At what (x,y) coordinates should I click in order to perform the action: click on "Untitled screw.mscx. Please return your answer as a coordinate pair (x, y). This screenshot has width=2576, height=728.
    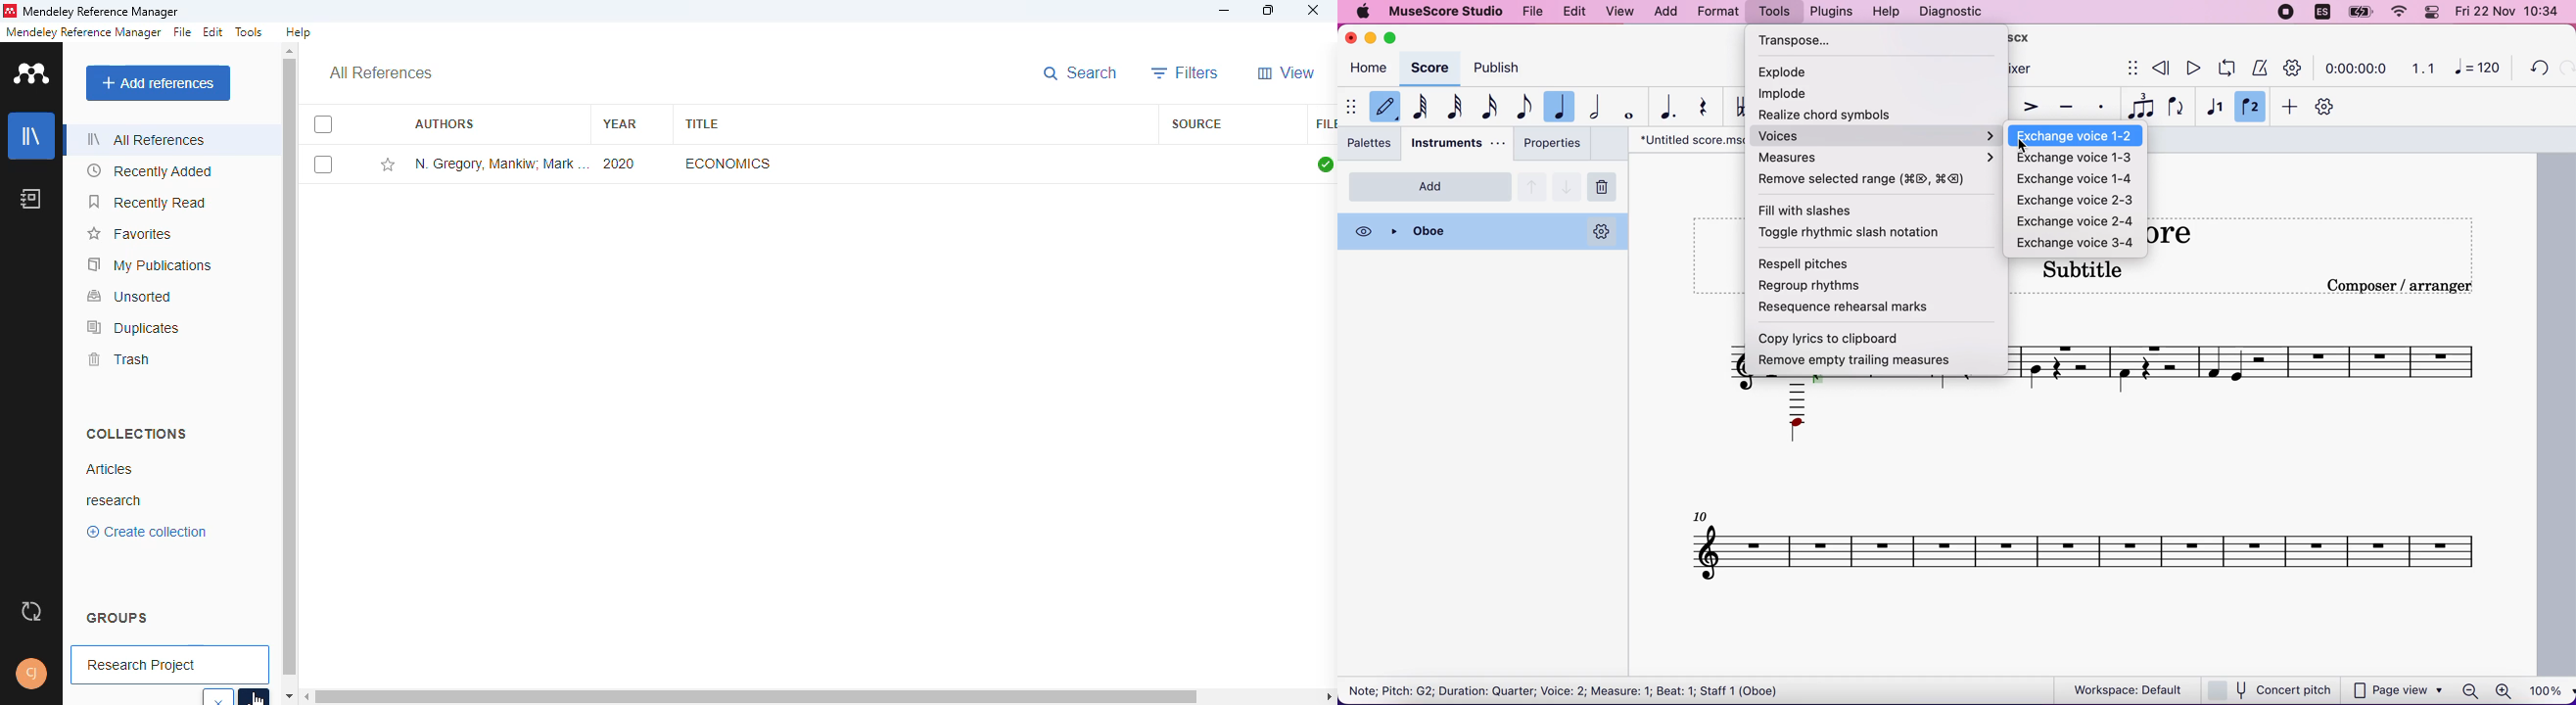
    Looking at the image, I should click on (1689, 141).